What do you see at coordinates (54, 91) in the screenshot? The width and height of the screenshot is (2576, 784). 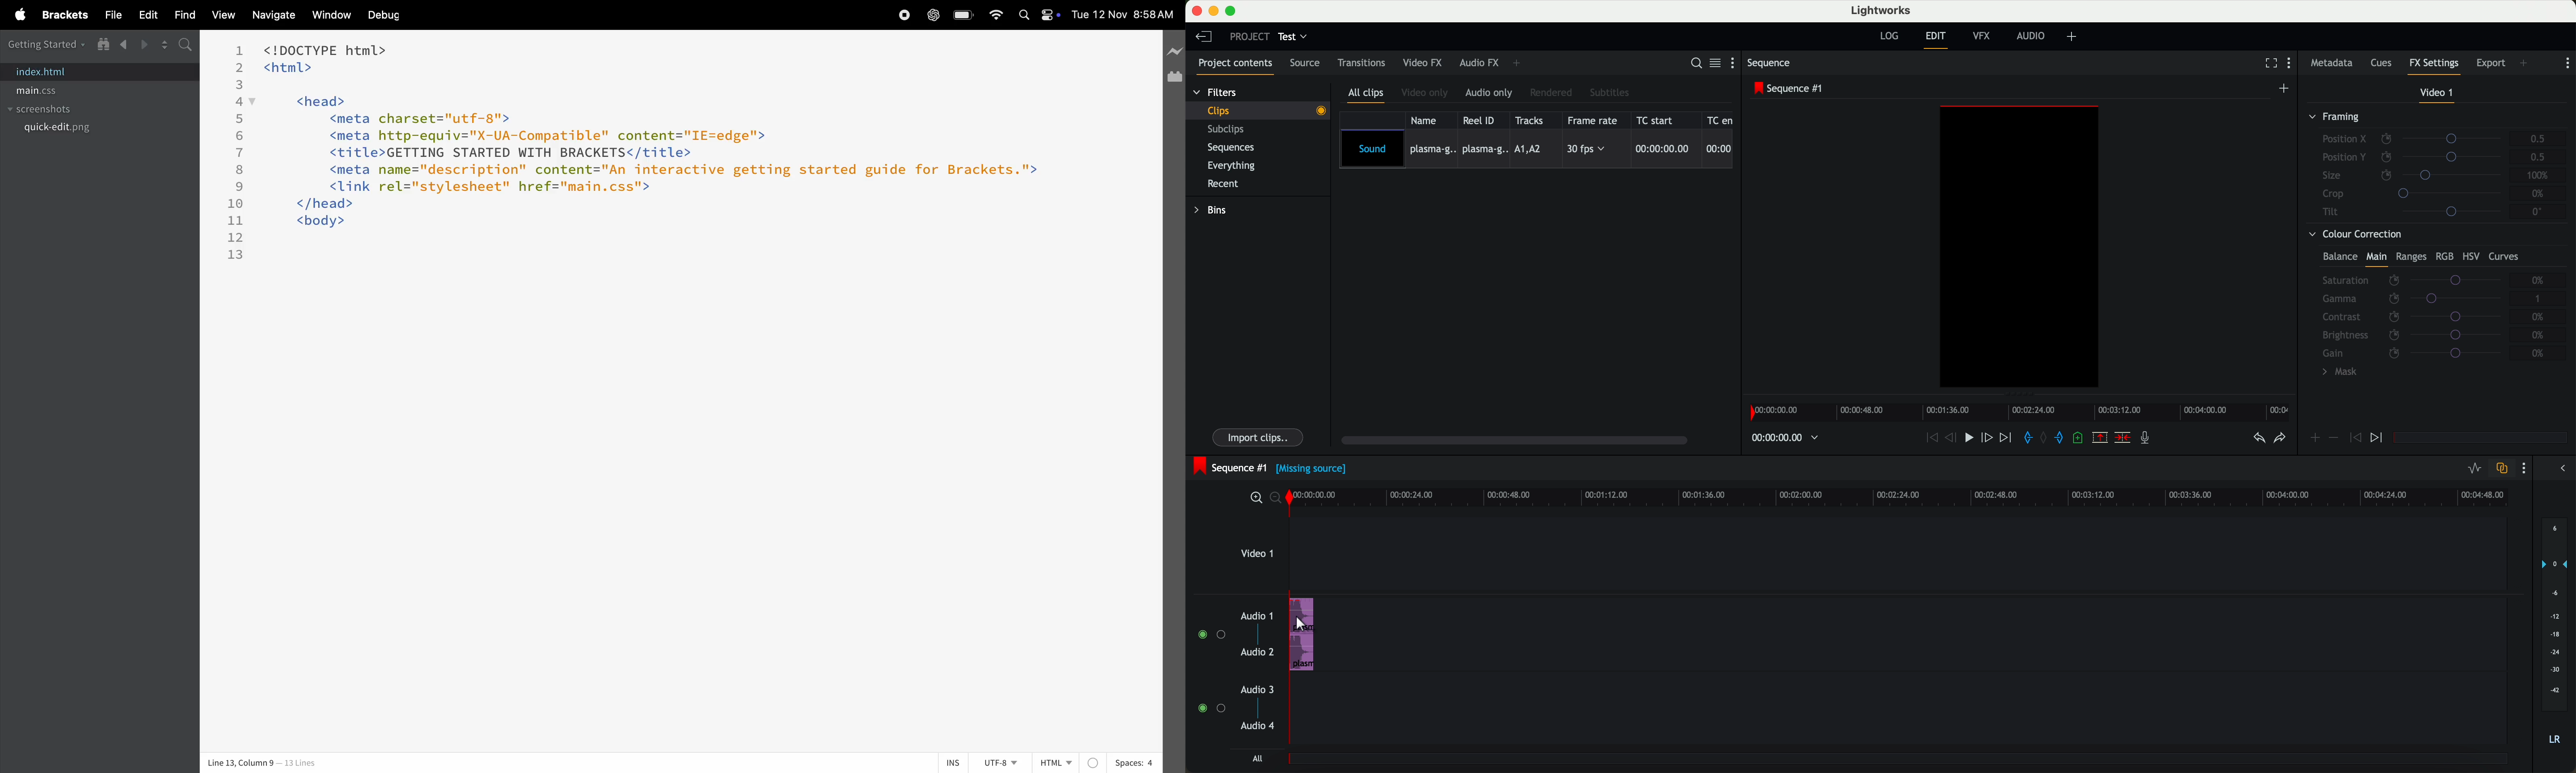 I see `main .css` at bounding box center [54, 91].